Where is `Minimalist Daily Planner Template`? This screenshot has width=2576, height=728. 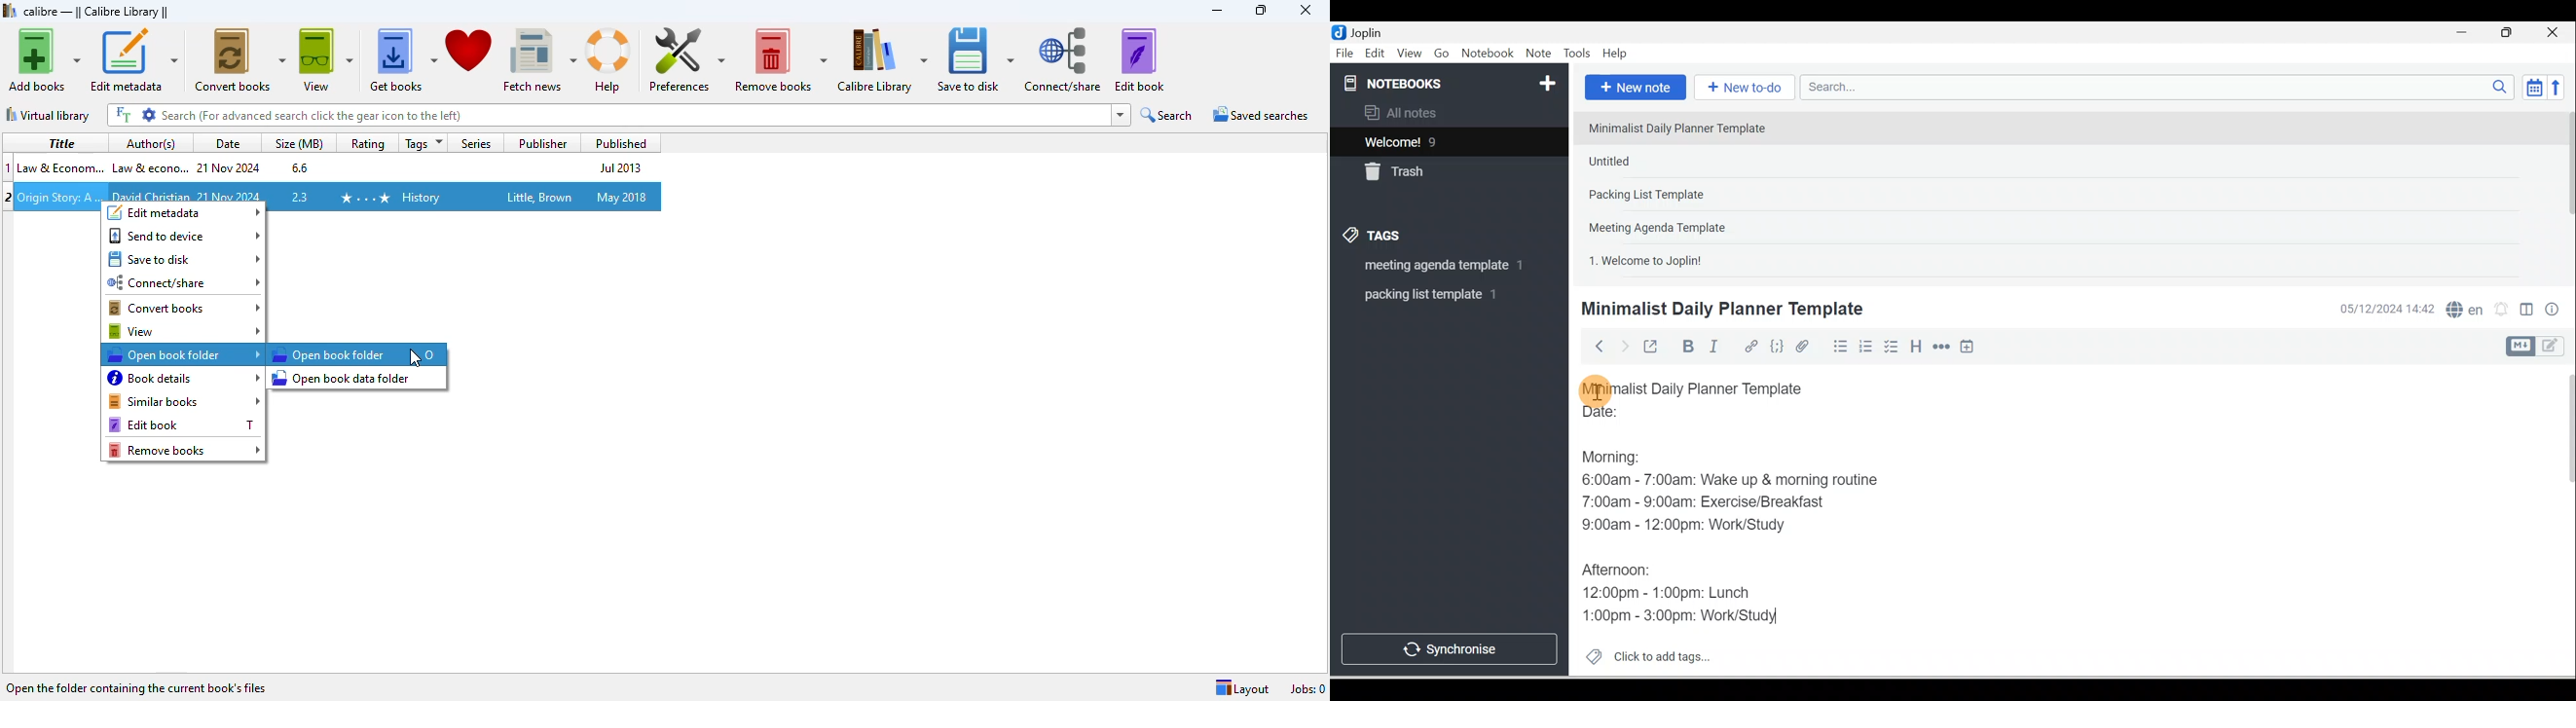 Minimalist Daily Planner Template is located at coordinates (1705, 389).